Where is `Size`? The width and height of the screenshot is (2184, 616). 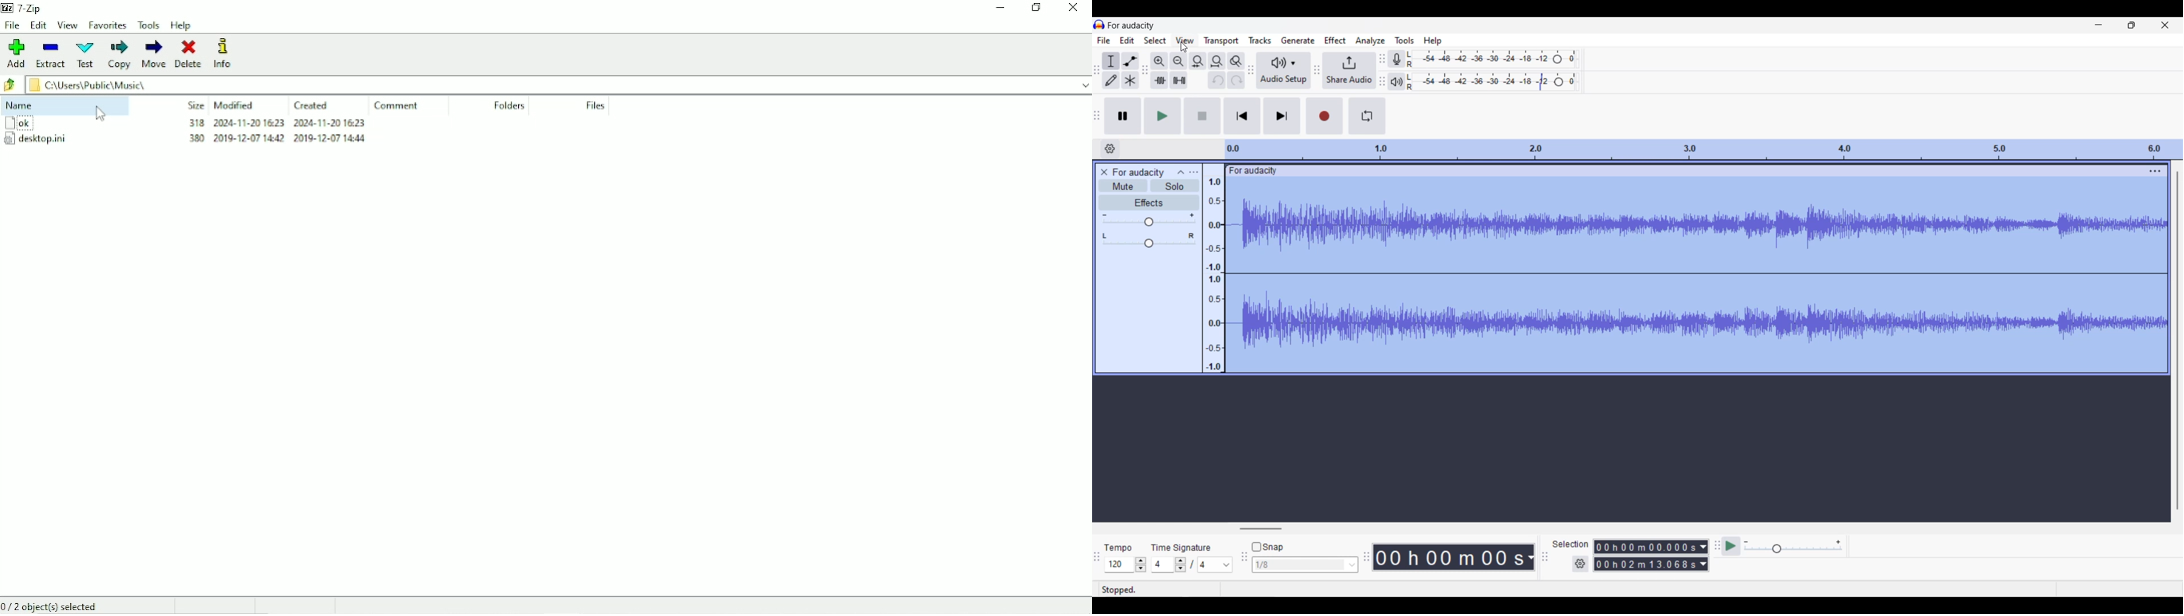
Size is located at coordinates (194, 105).